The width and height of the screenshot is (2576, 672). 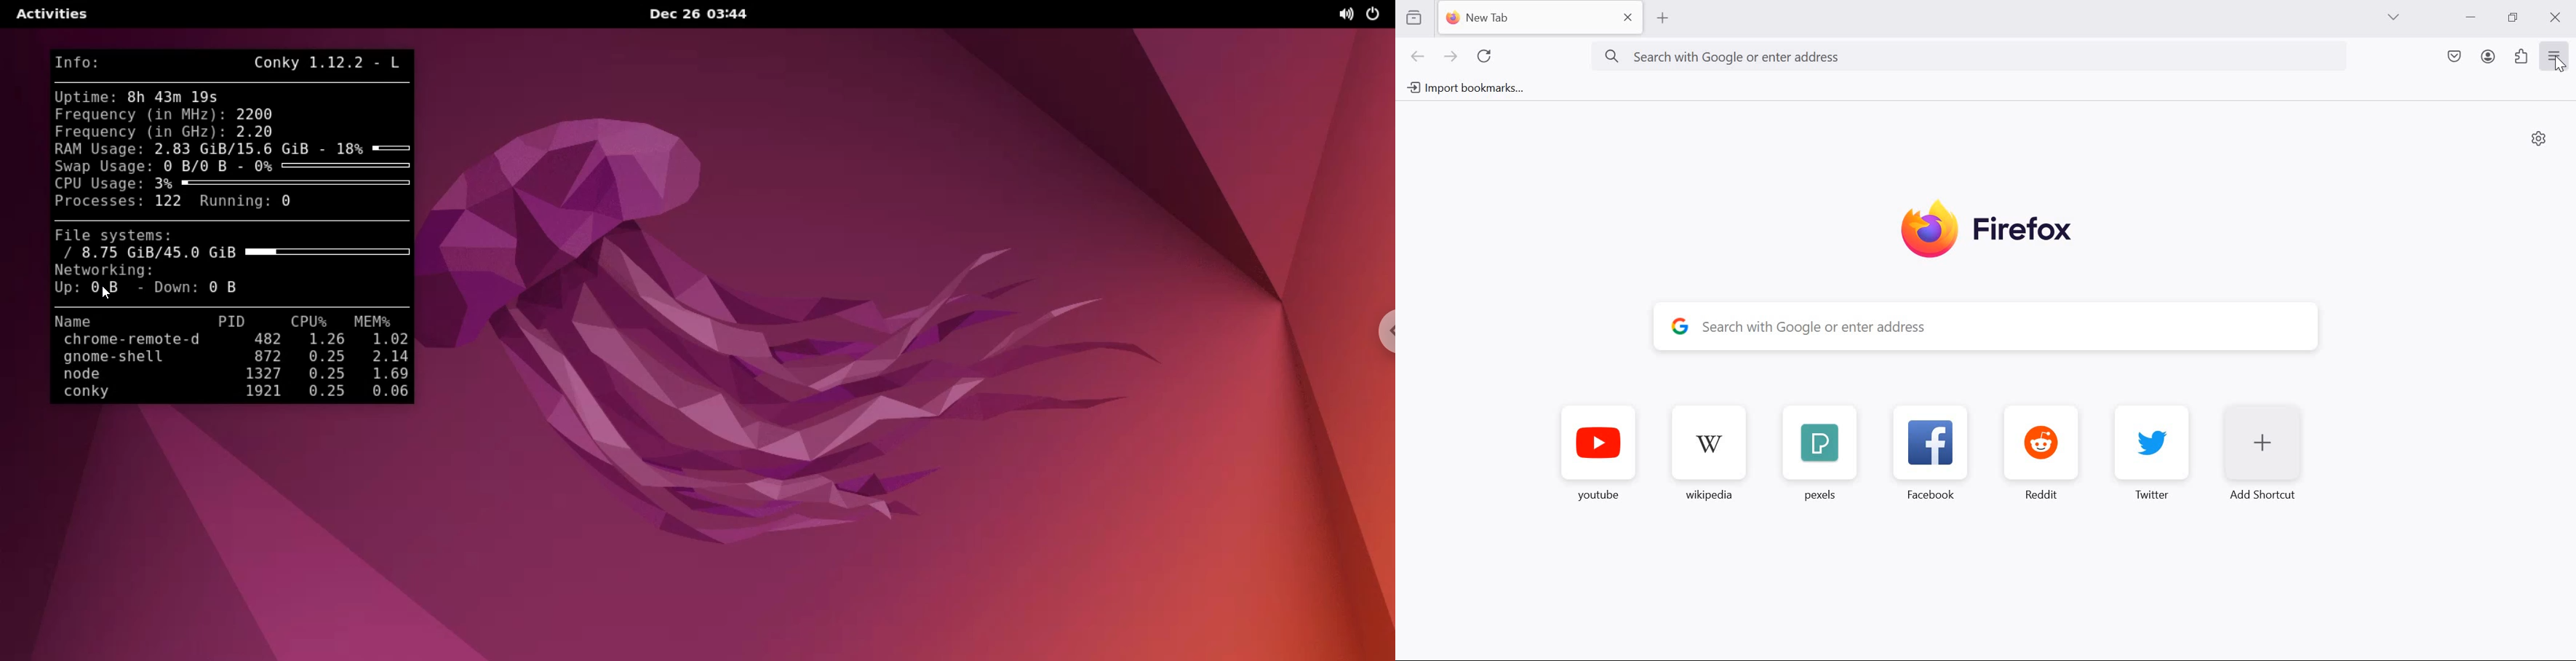 I want to click on Search with Google or enter address, so click(x=1967, y=54).